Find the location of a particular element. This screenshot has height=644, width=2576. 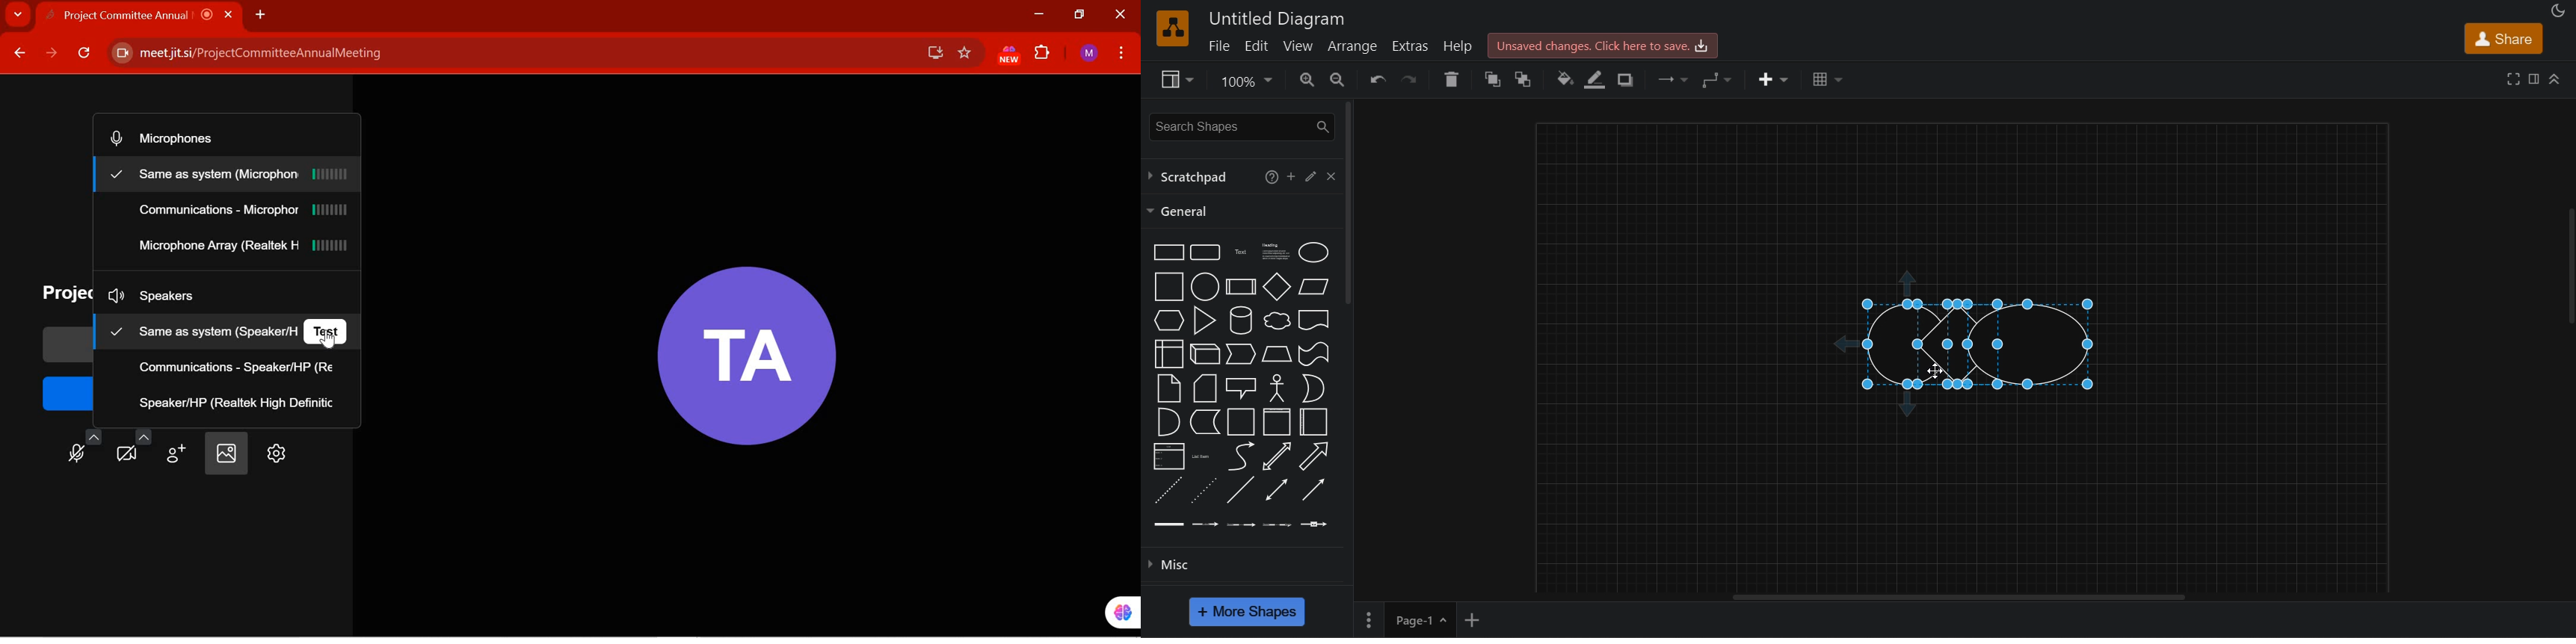

guide arrow is located at coordinates (1840, 344).